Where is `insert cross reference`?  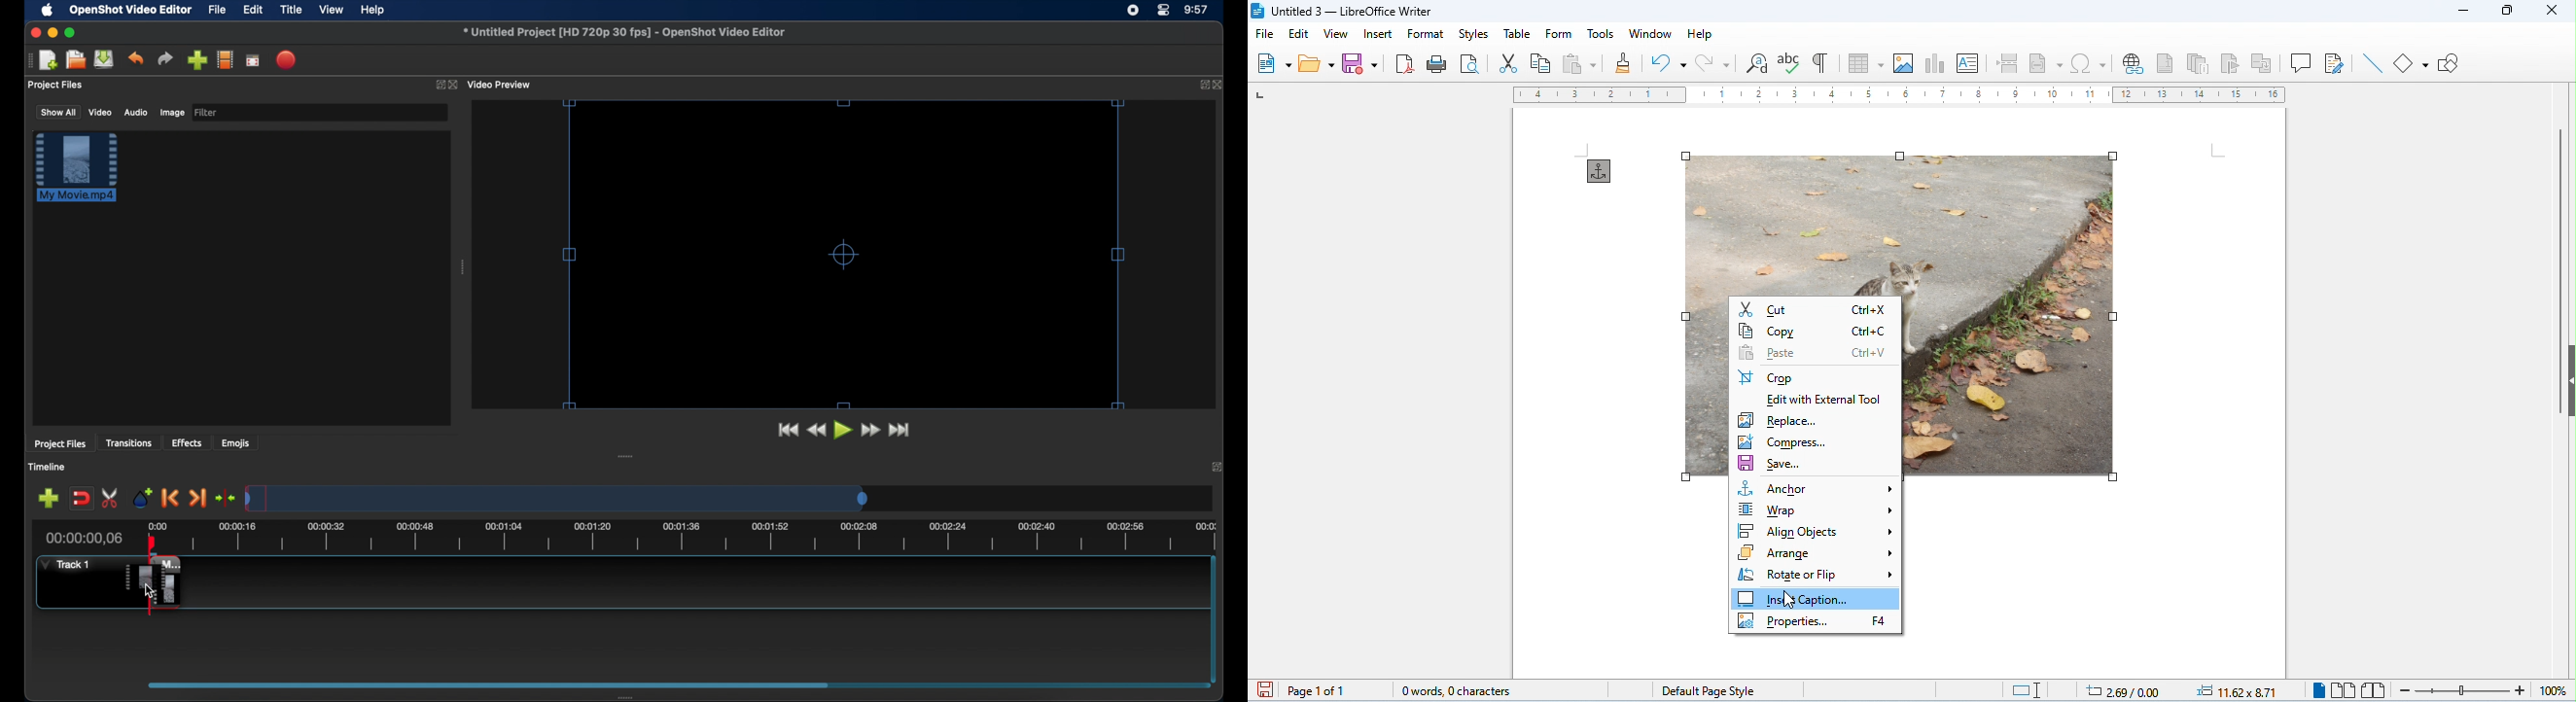 insert cross reference is located at coordinates (2264, 63).